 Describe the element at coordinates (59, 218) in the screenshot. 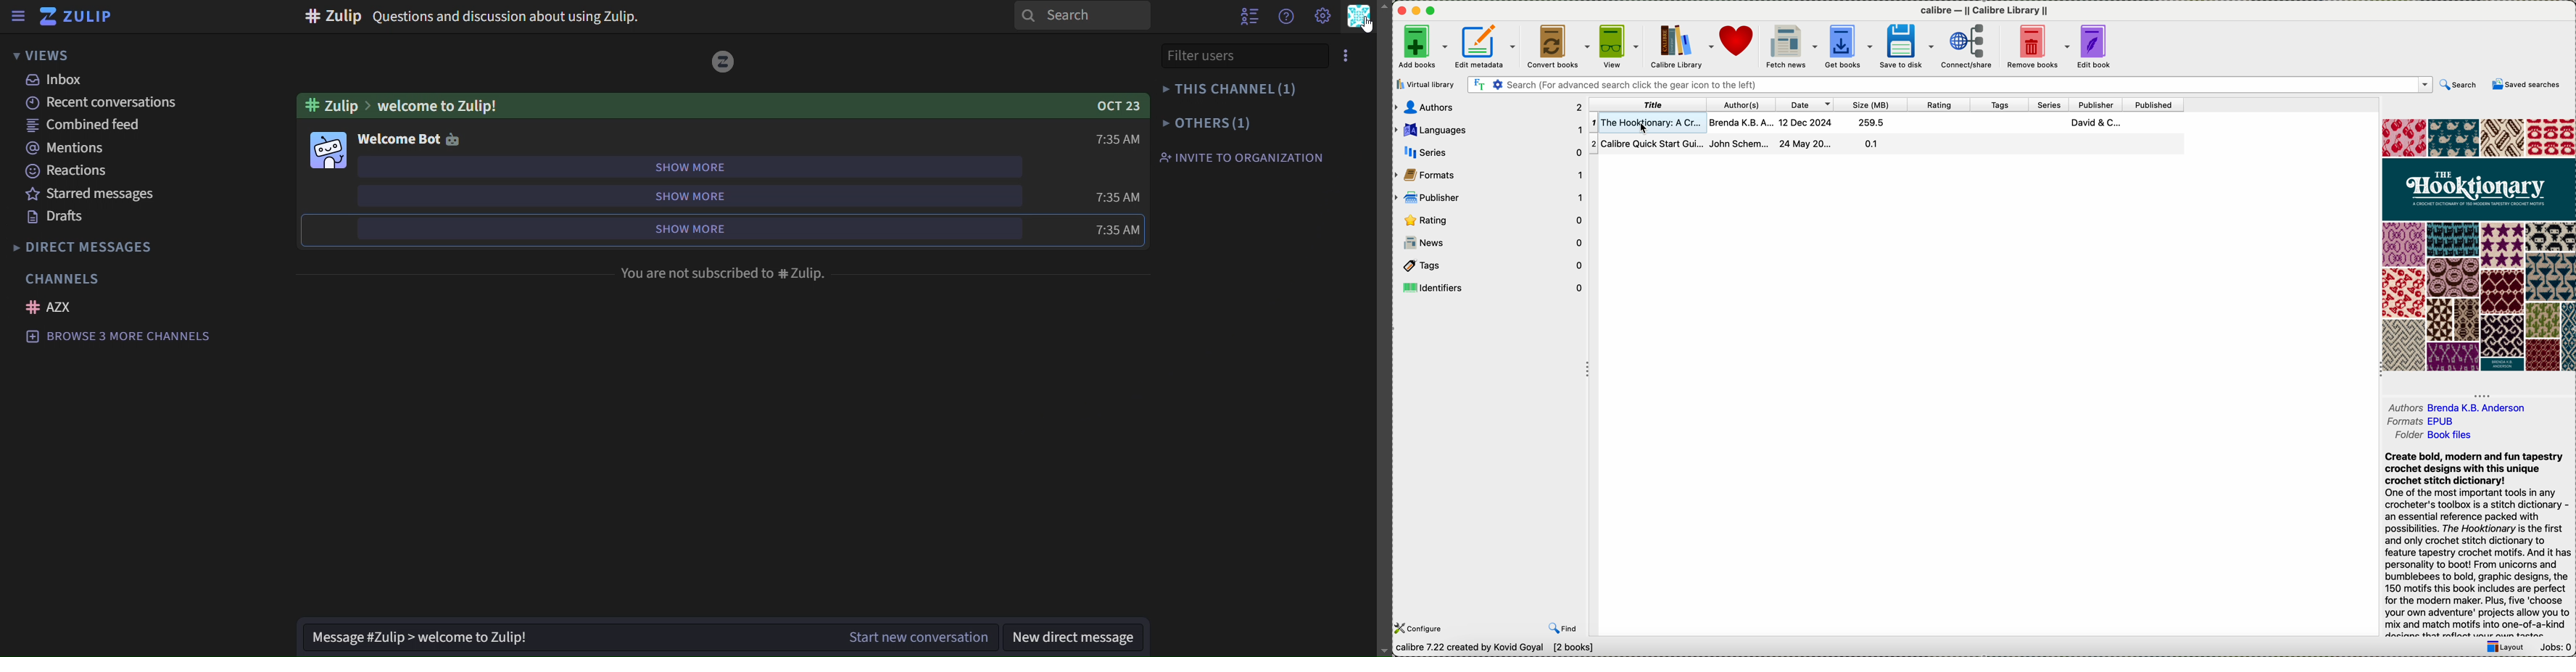

I see `drafts` at that location.